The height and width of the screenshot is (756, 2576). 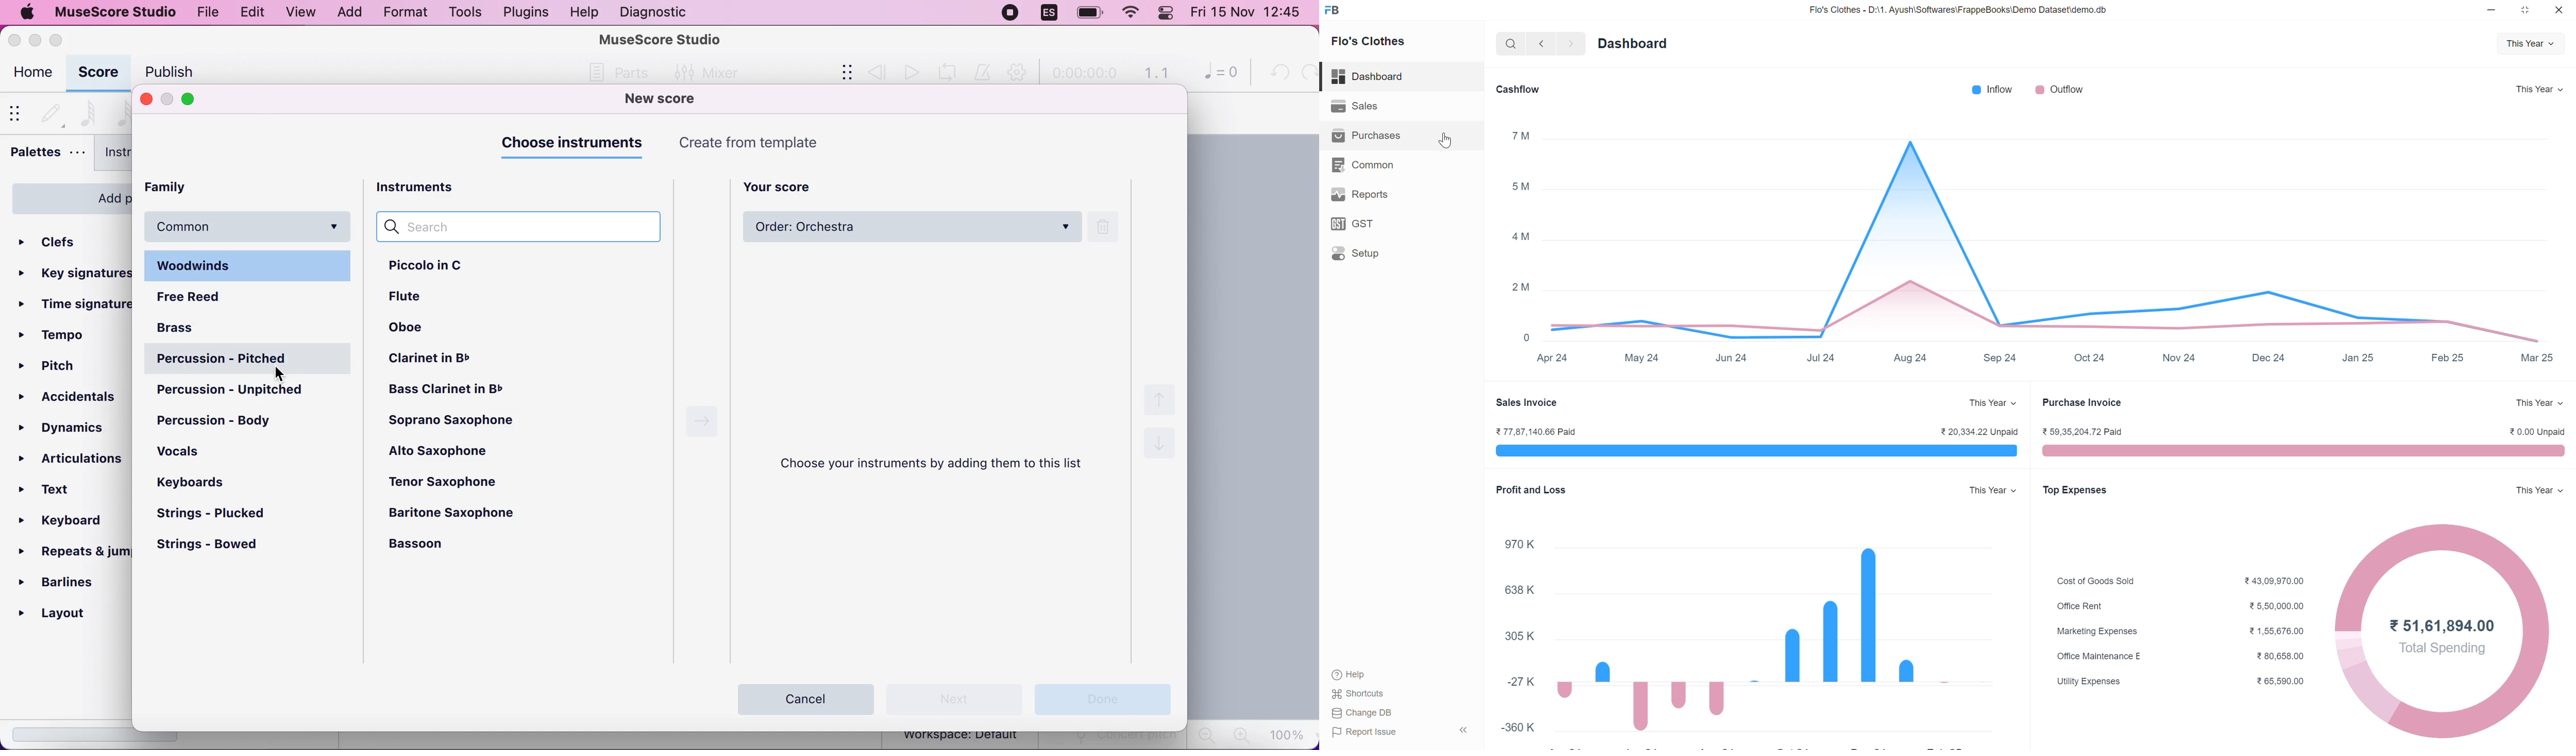 What do you see at coordinates (2182, 682) in the screenshot?
I see `Utility Expenses  65,590.00` at bounding box center [2182, 682].